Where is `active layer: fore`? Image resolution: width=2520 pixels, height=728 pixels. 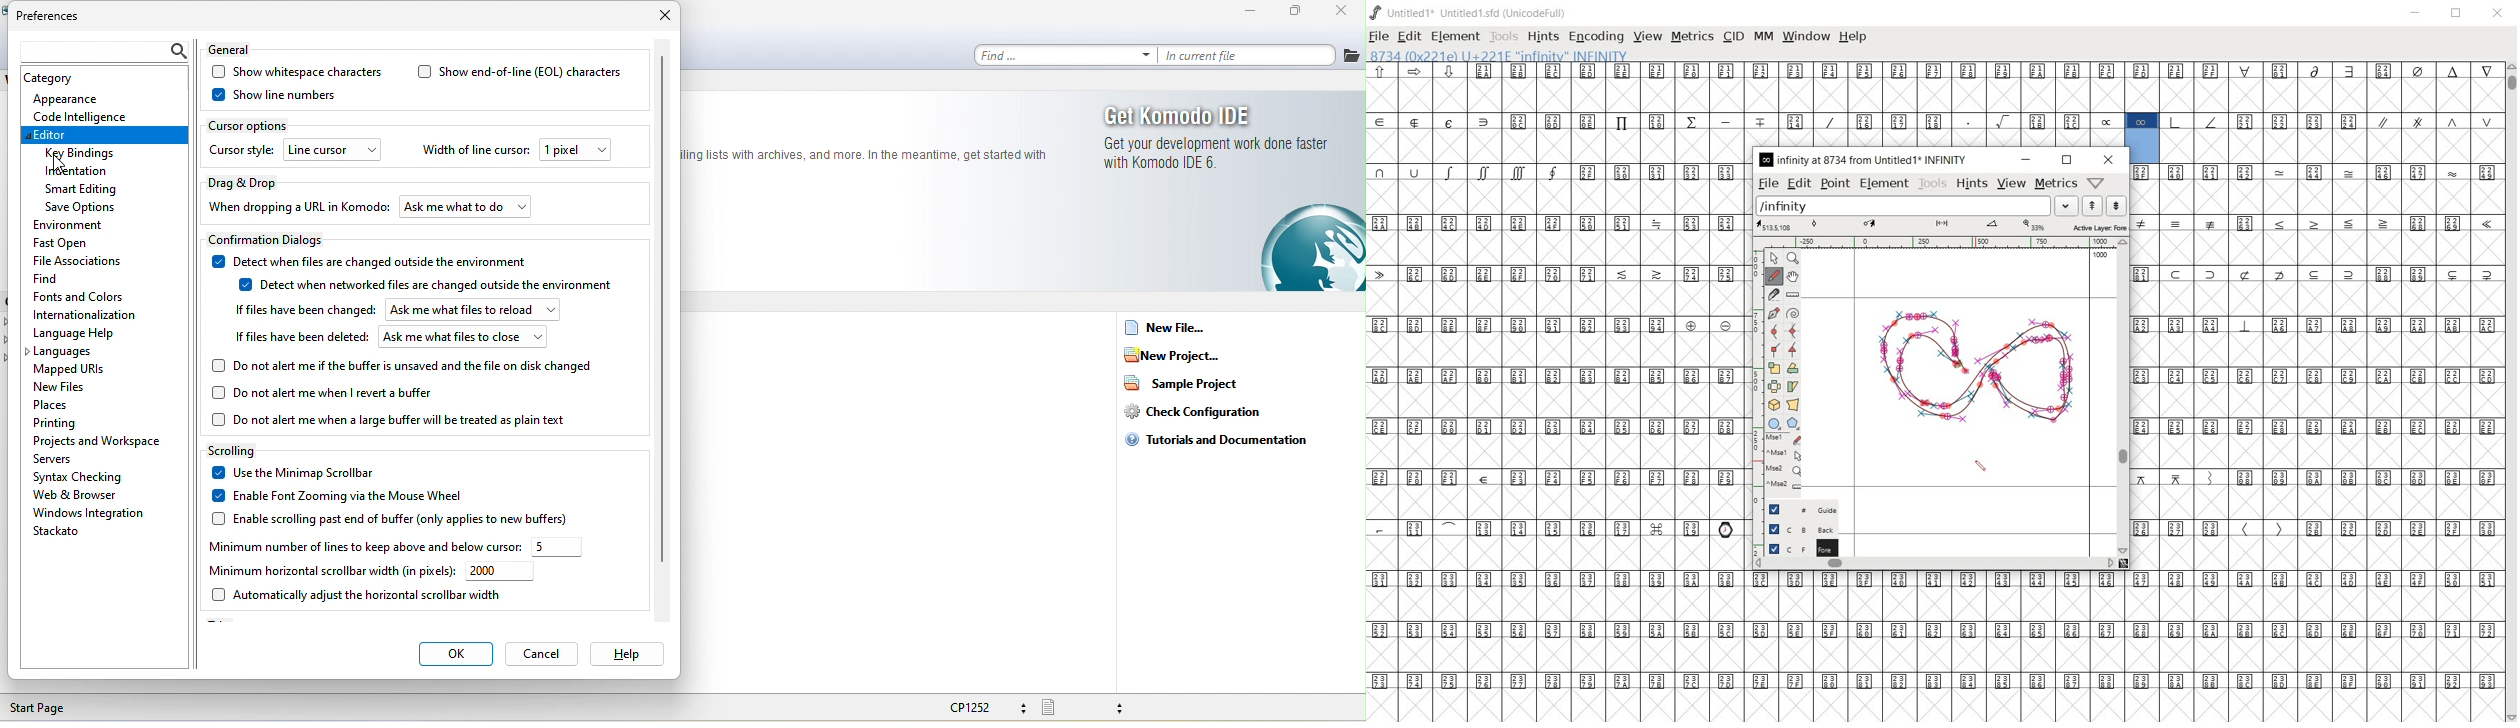
active layer: fore is located at coordinates (1941, 226).